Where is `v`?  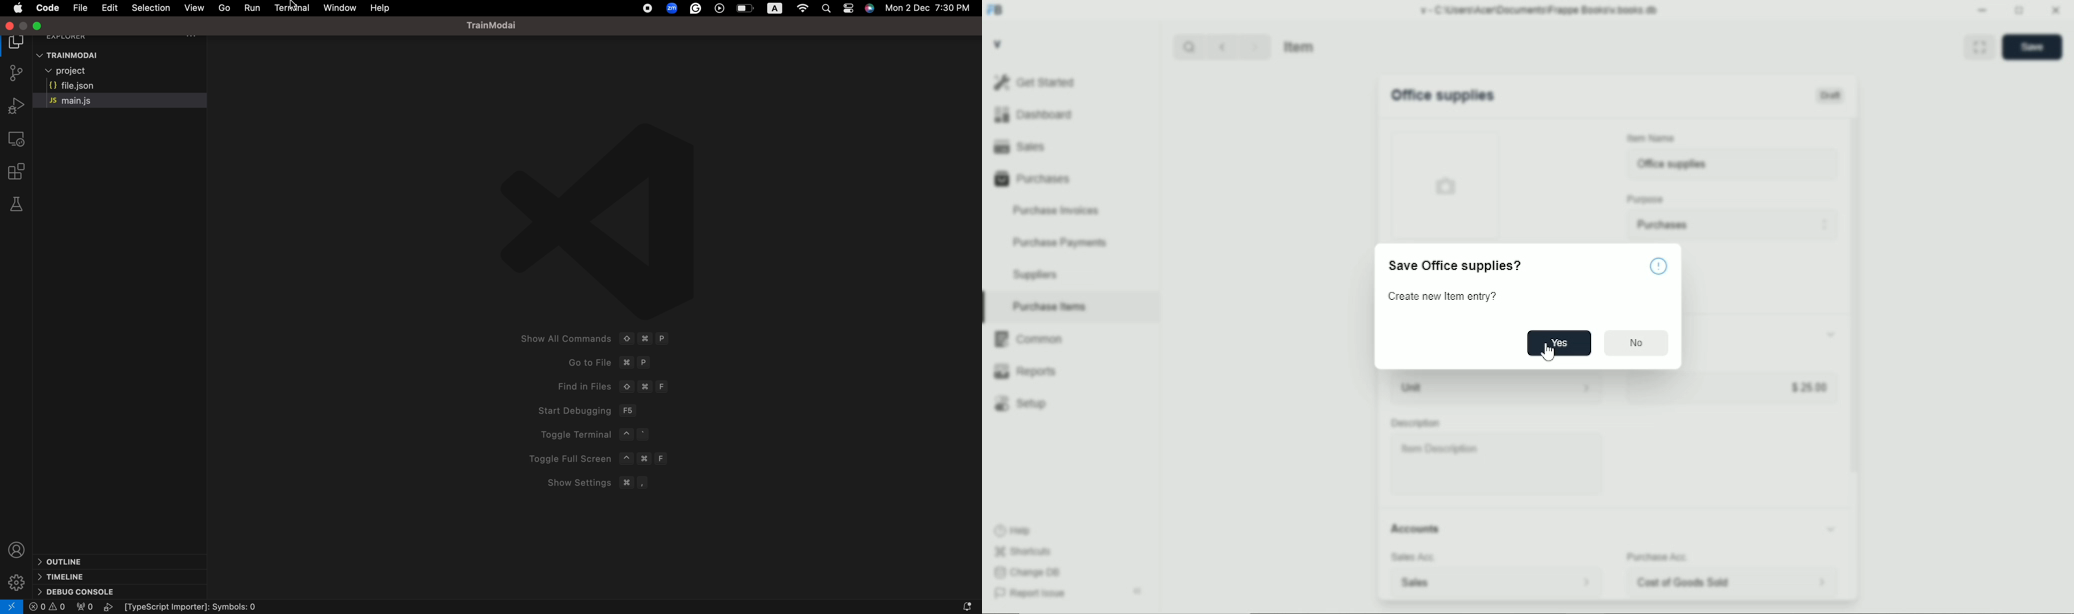
v is located at coordinates (999, 43).